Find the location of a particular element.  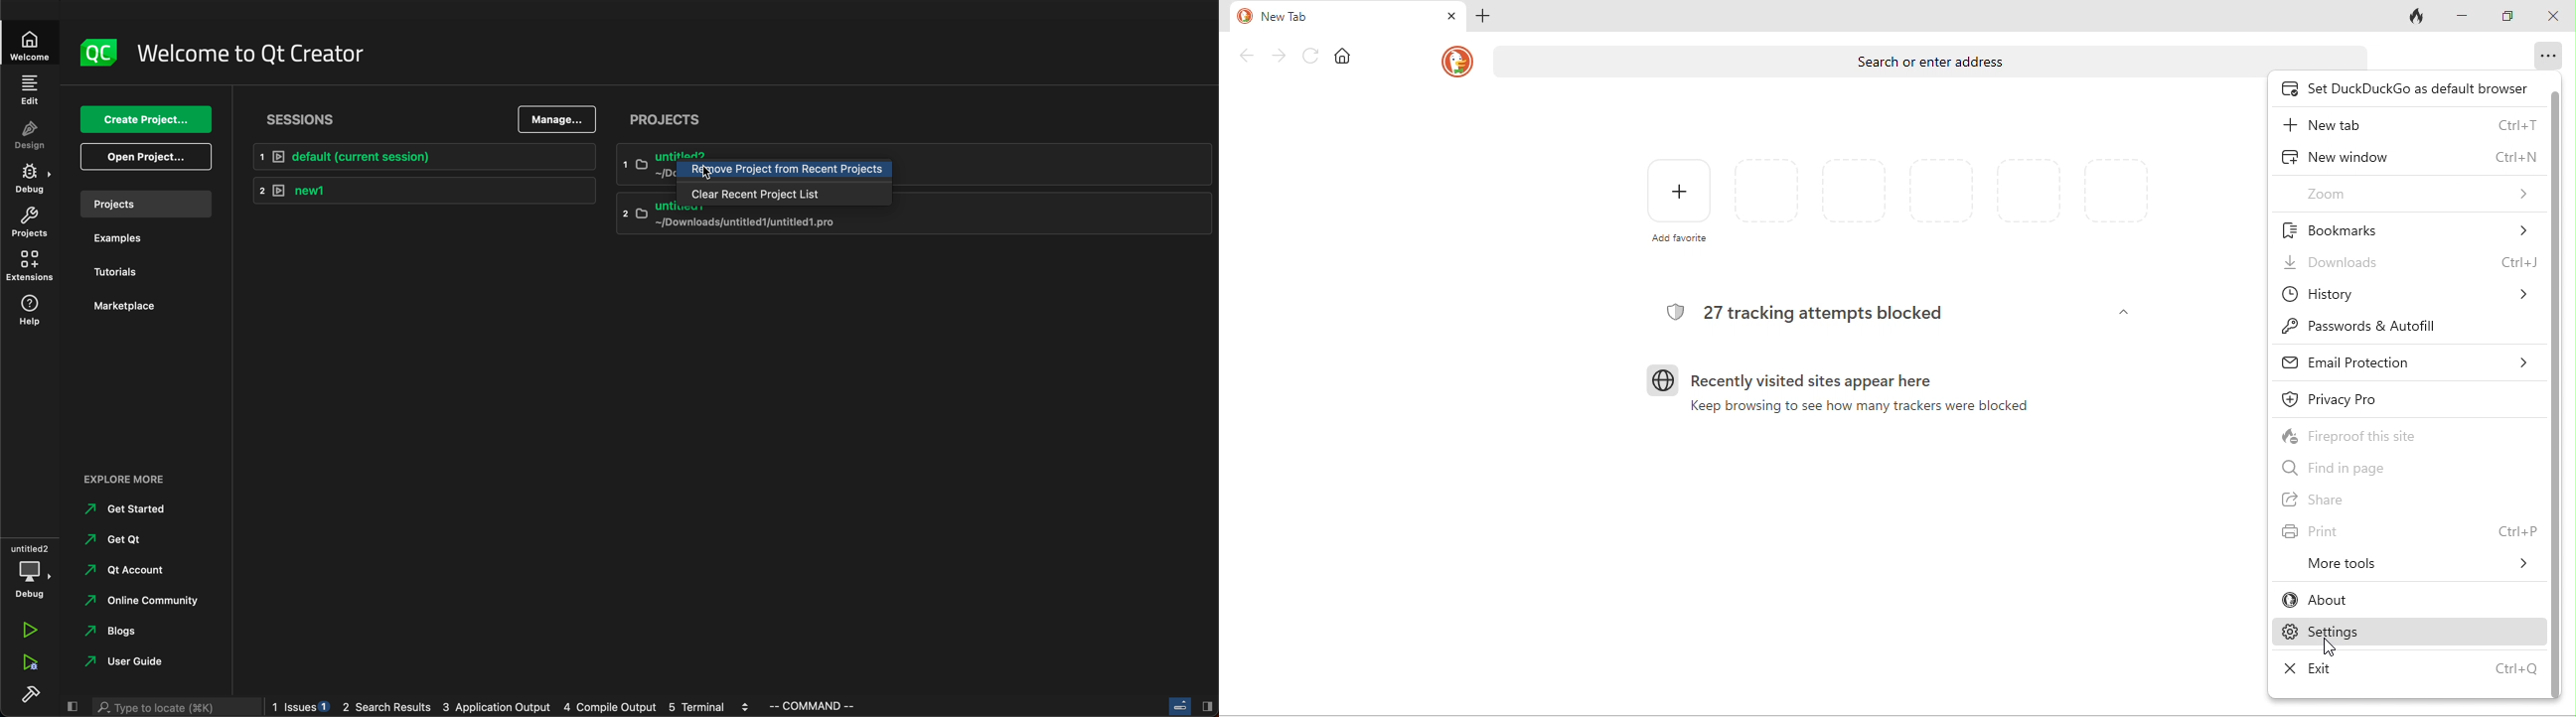

maximize is located at coordinates (2506, 16).